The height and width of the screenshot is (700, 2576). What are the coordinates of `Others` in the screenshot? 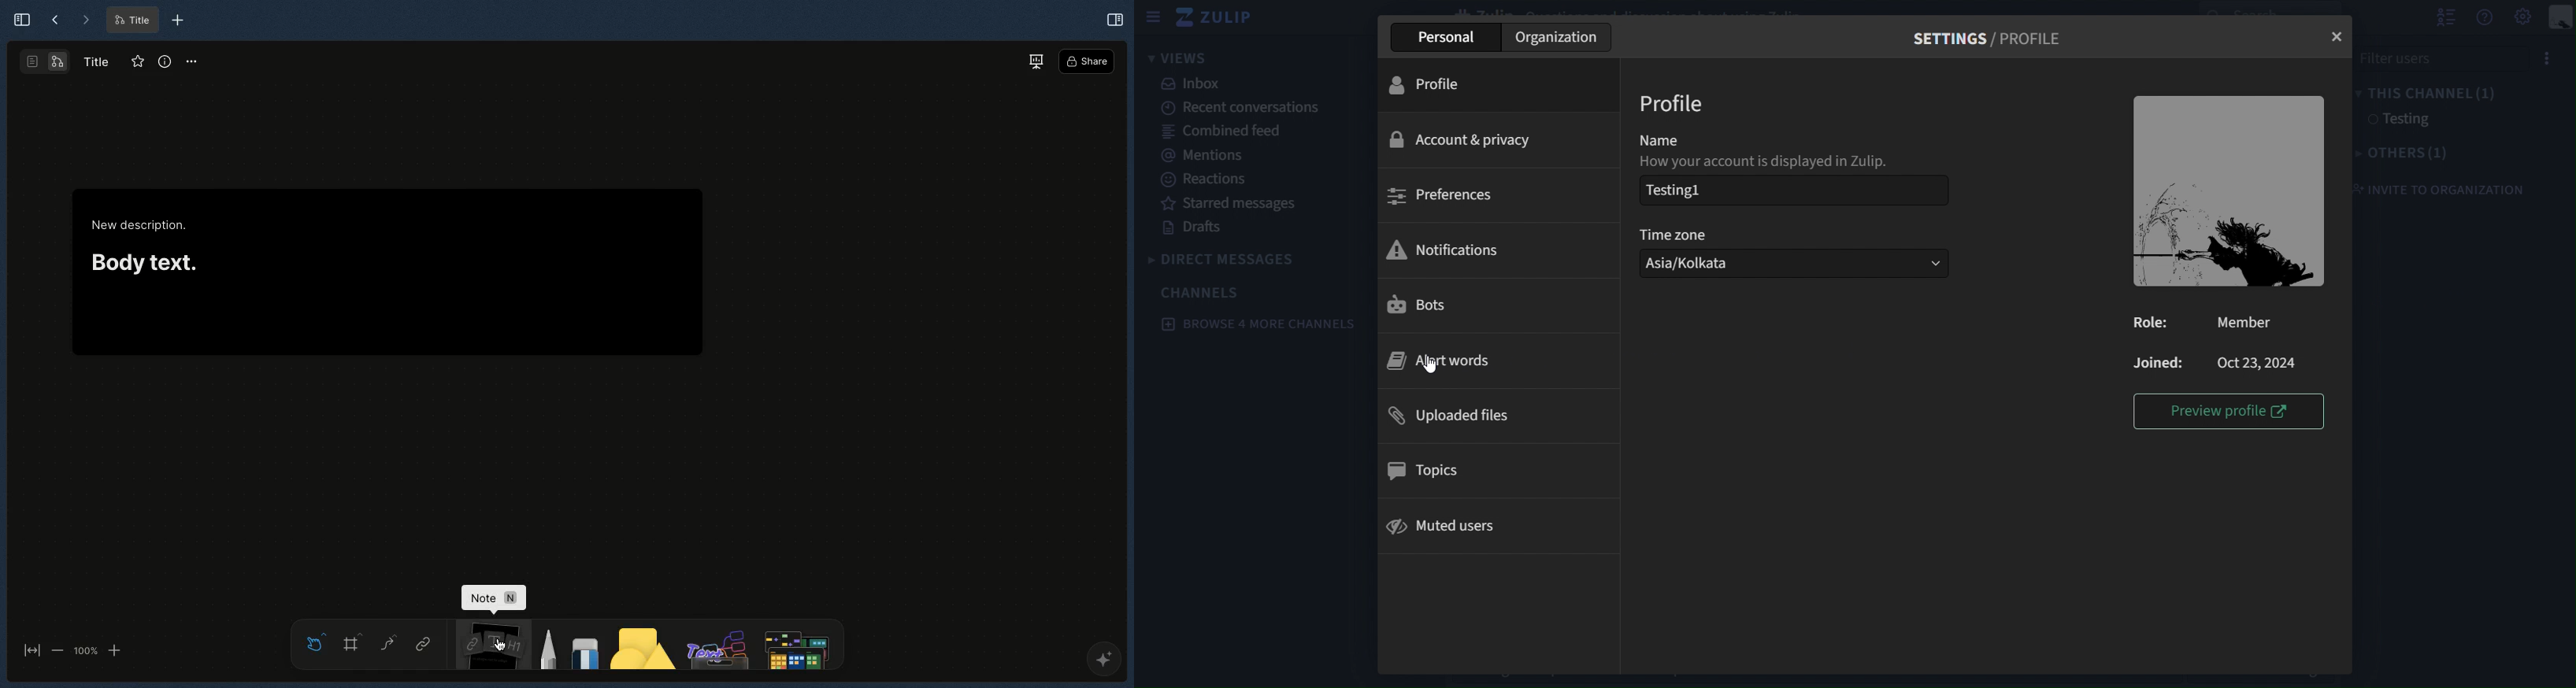 It's located at (716, 645).